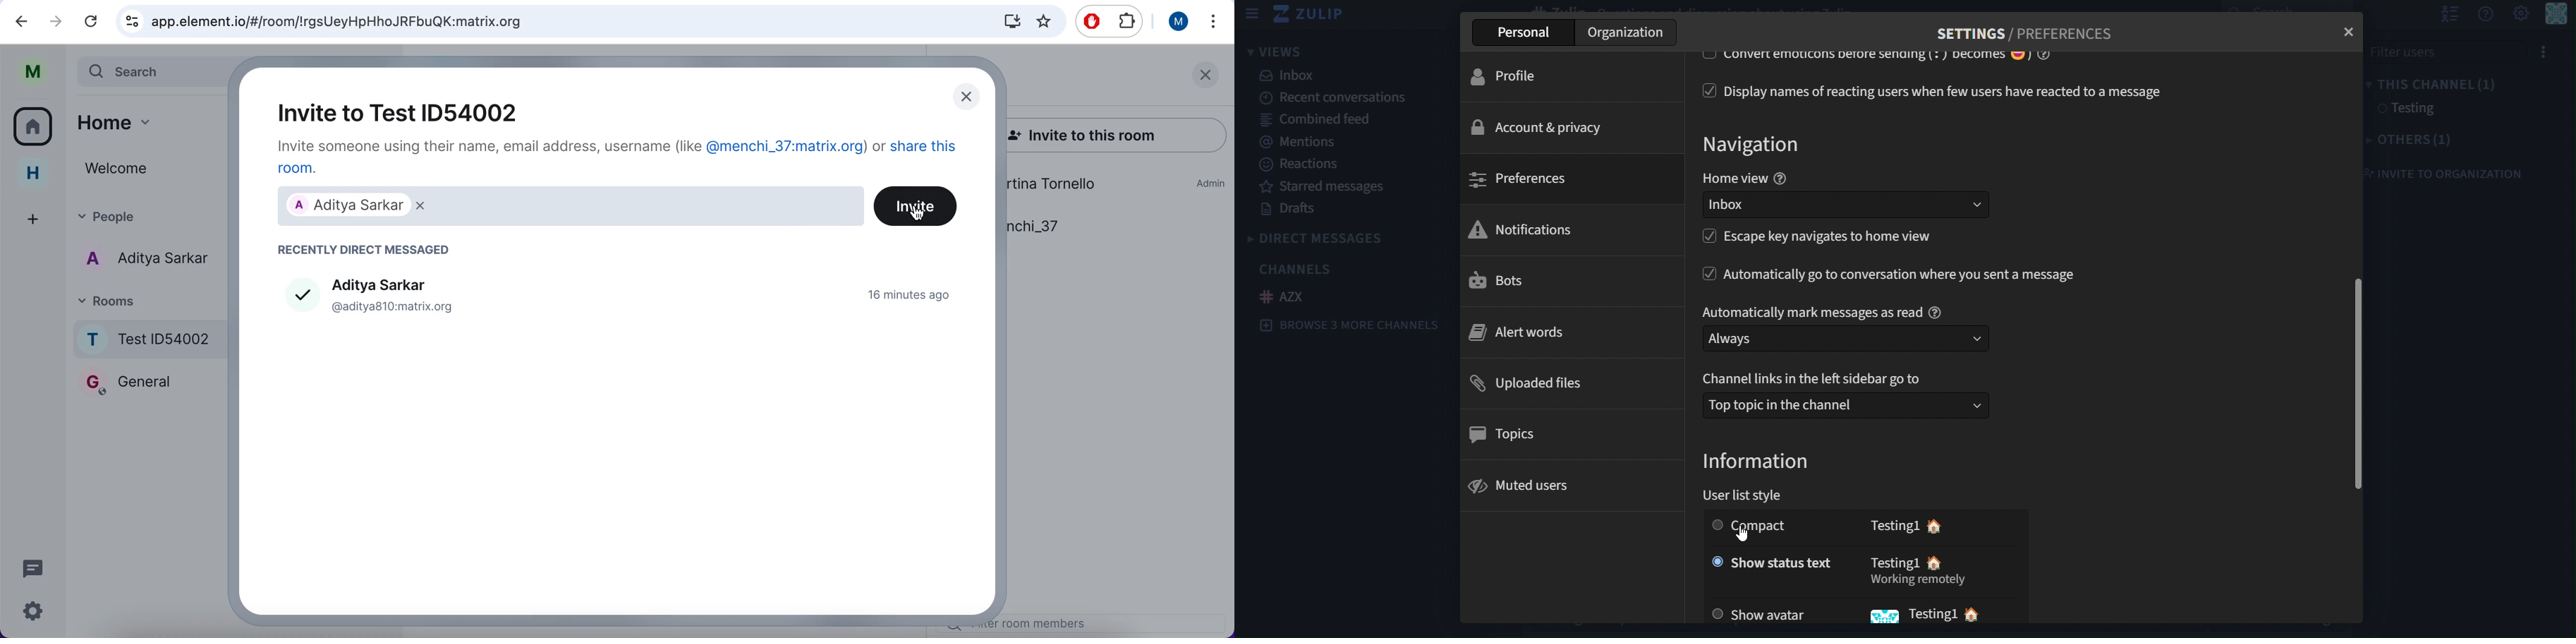 The width and height of the screenshot is (2576, 644). I want to click on bots, so click(1497, 282).